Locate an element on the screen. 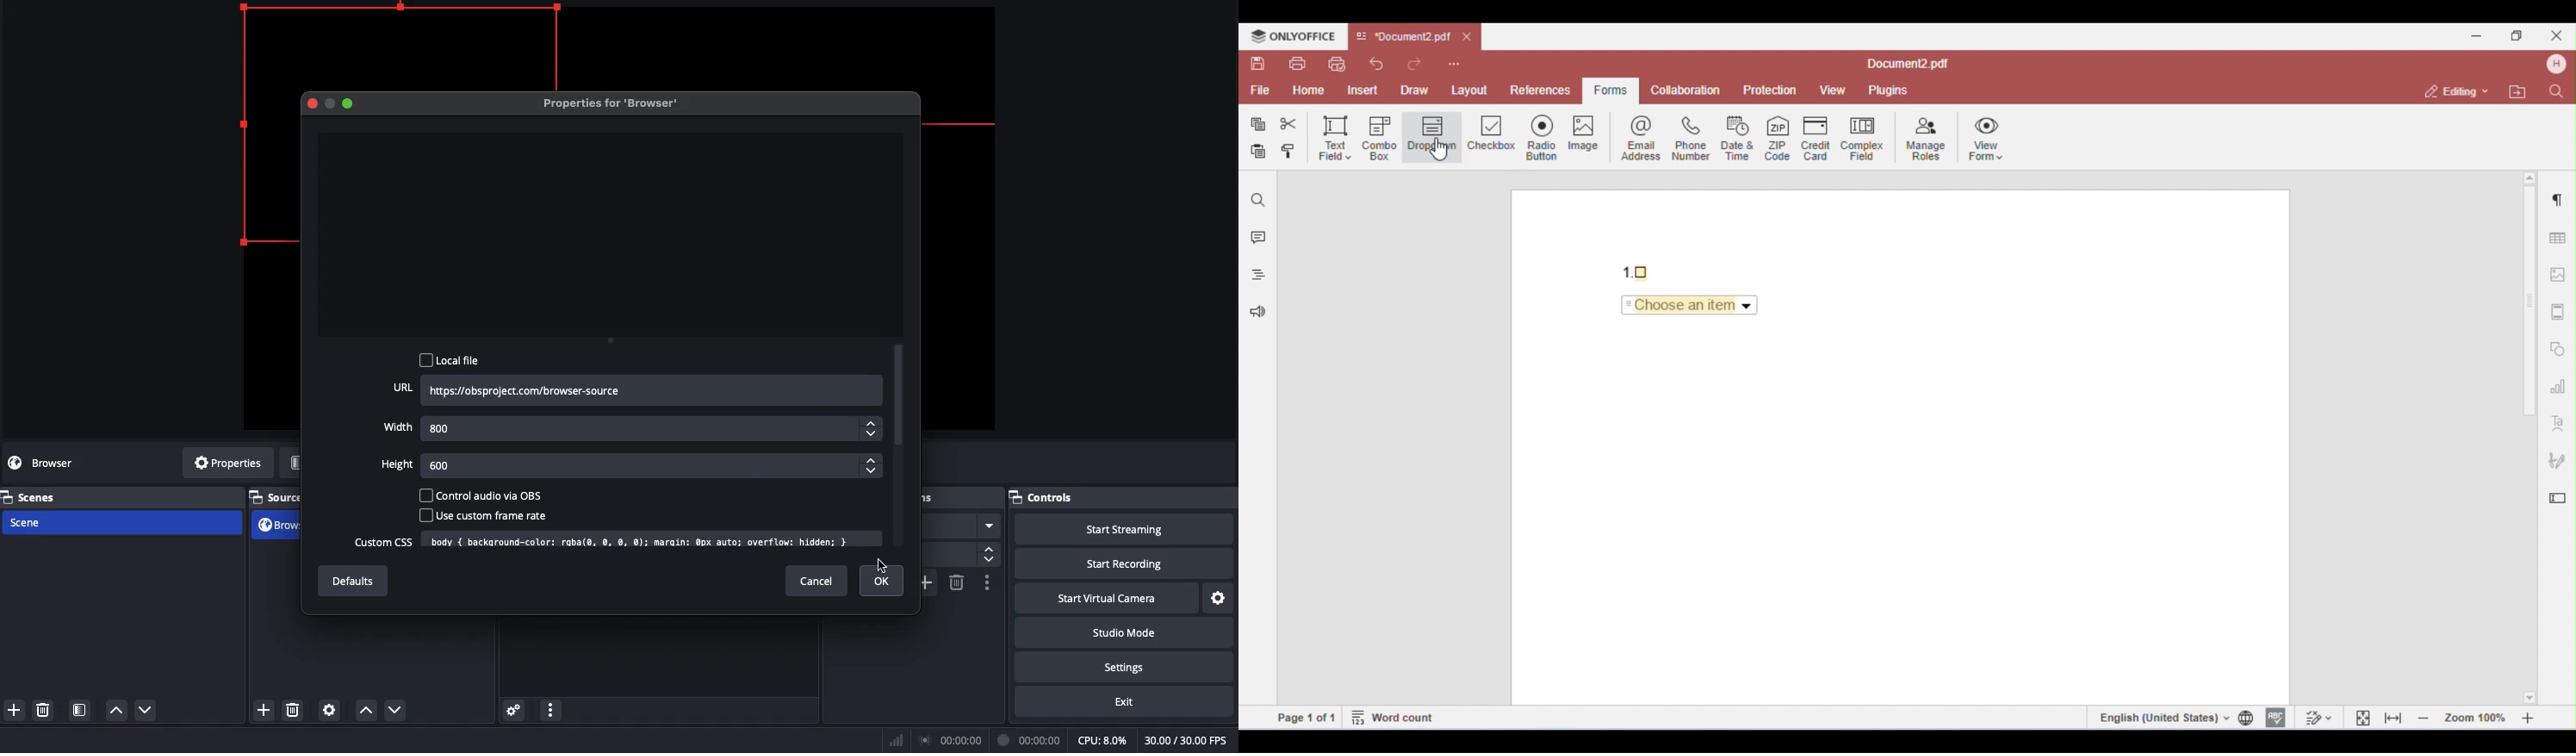 This screenshot has height=756, width=2576. CPU is located at coordinates (1104, 740).